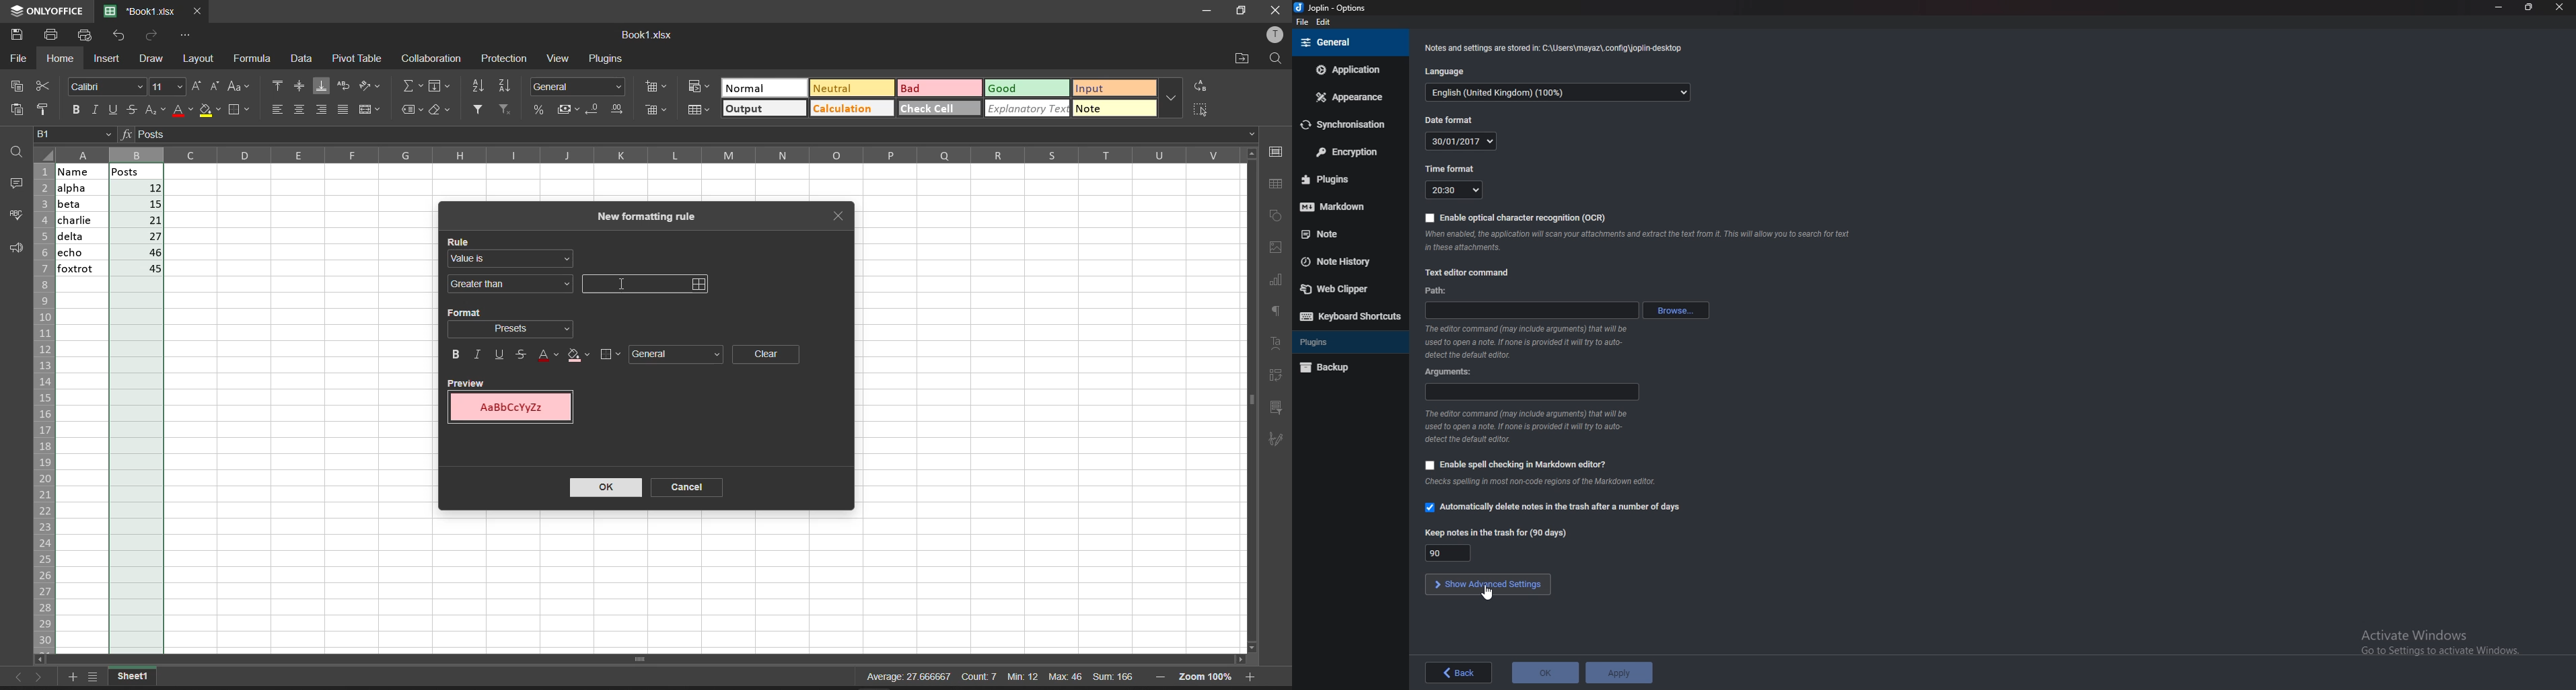 This screenshot has height=700, width=2576. What do you see at coordinates (1337, 207) in the screenshot?
I see `mark down` at bounding box center [1337, 207].